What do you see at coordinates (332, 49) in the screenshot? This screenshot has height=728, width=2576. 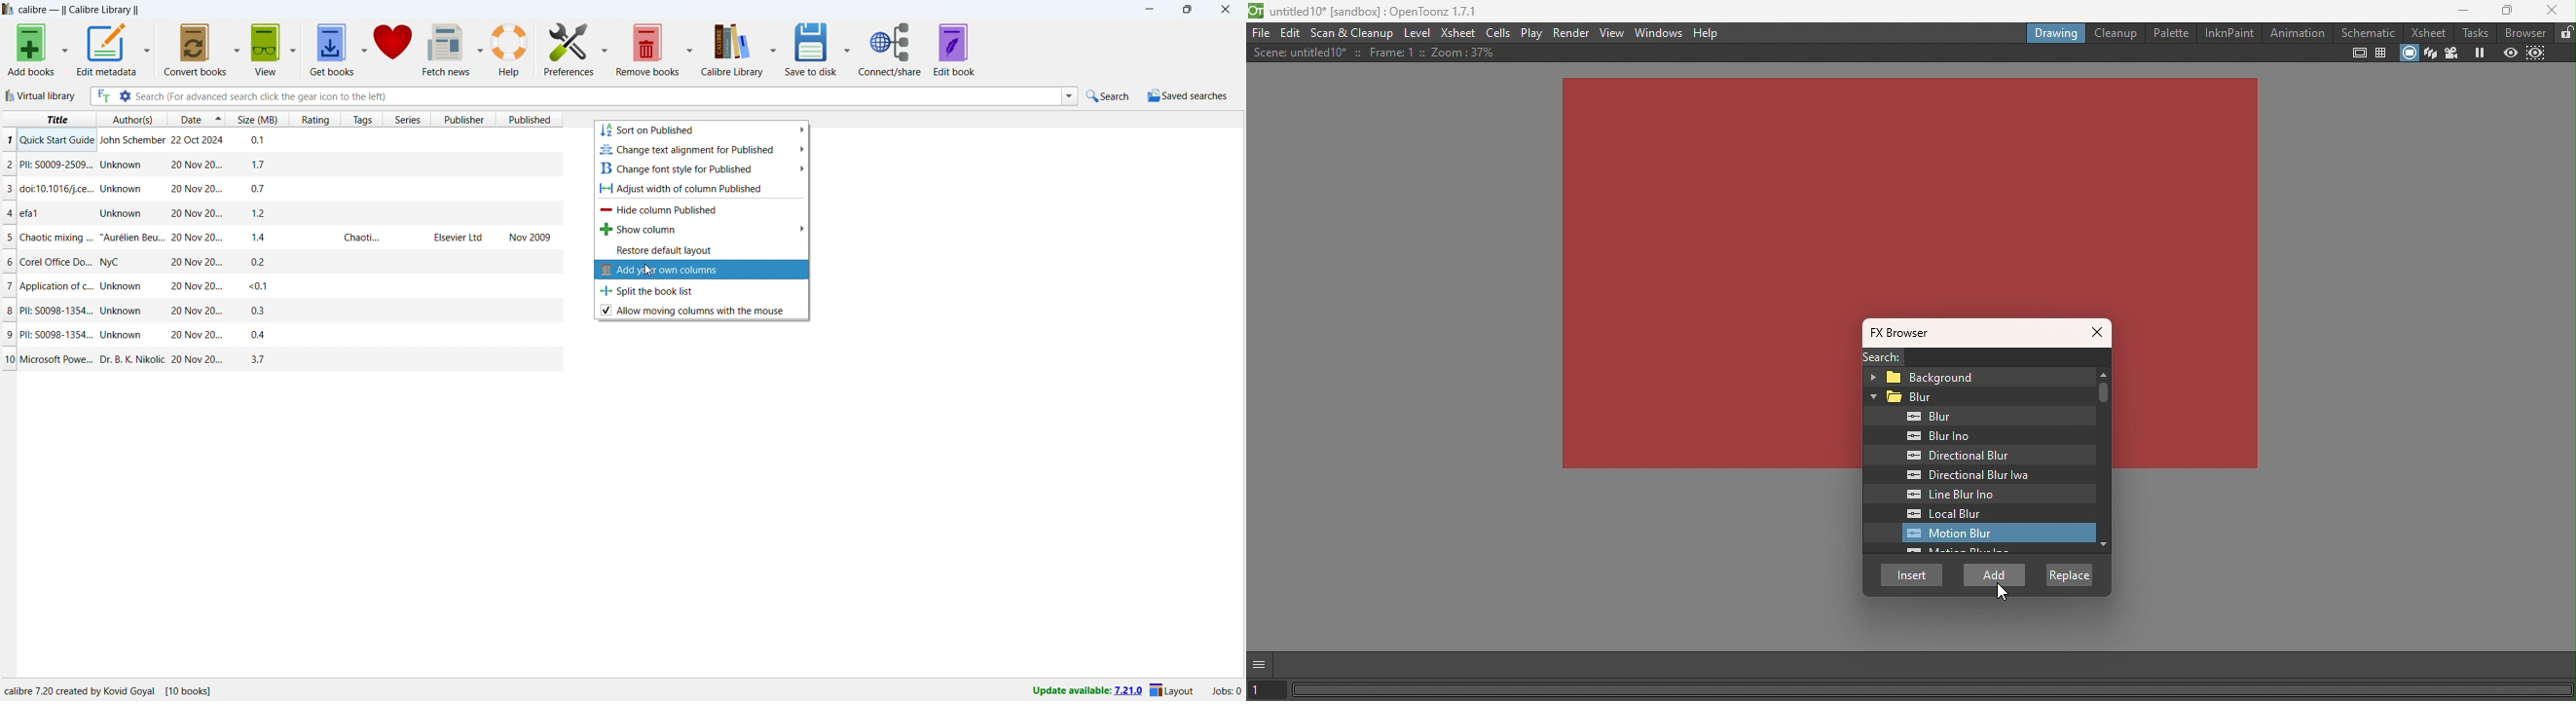 I see `get books` at bounding box center [332, 49].